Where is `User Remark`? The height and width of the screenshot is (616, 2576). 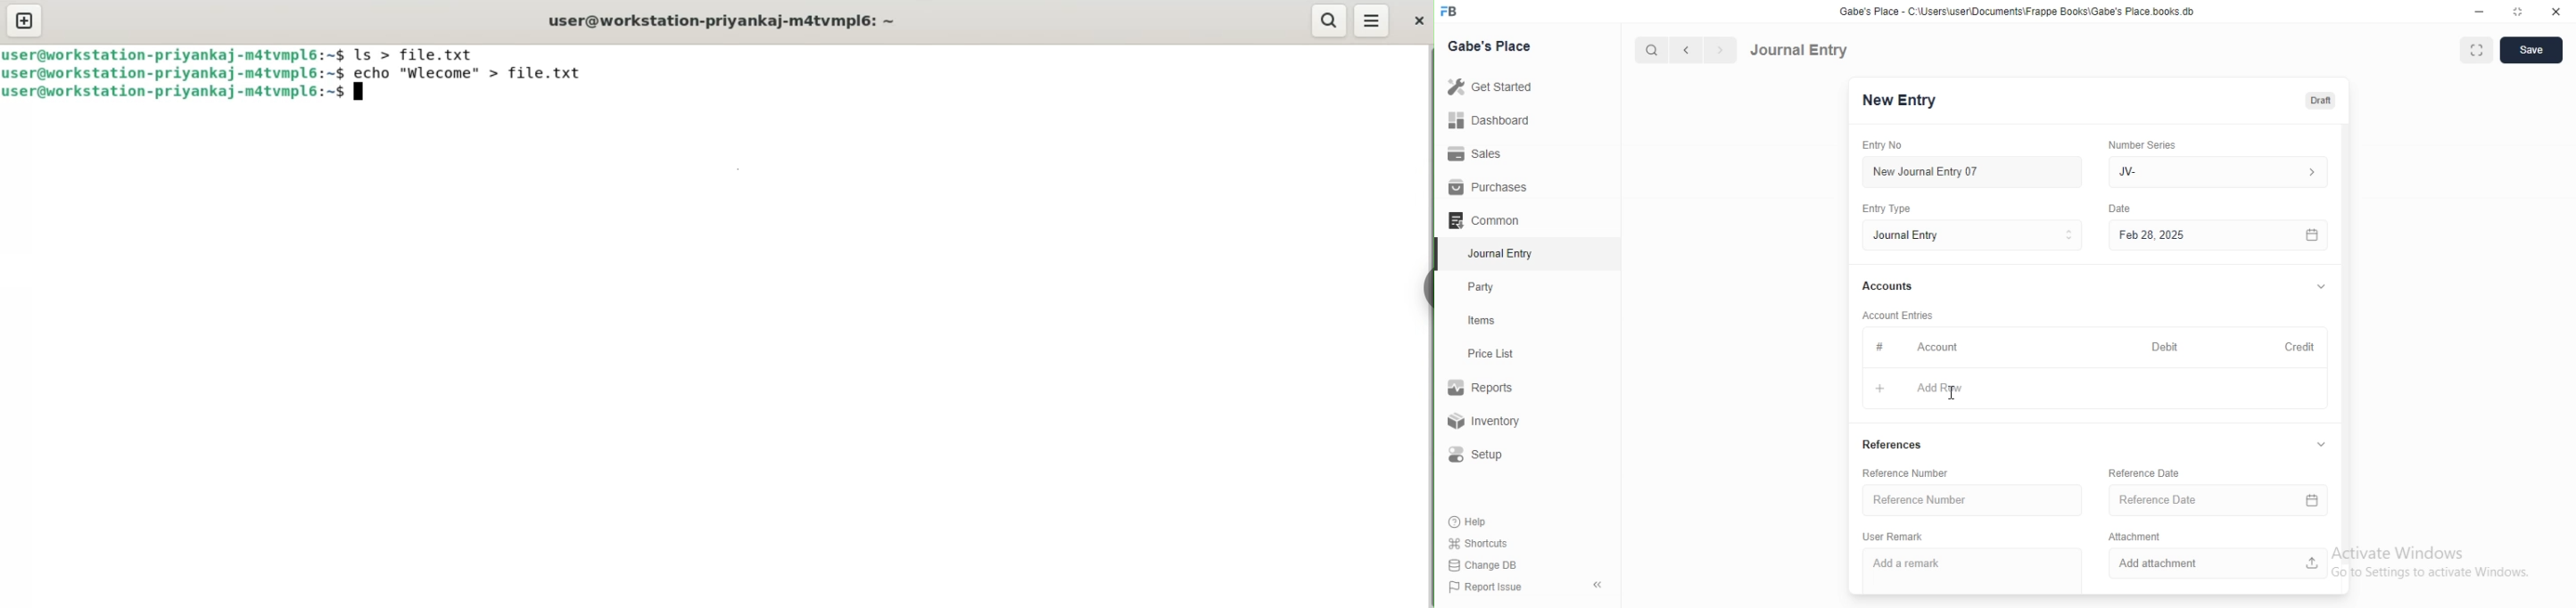
User Remark is located at coordinates (1894, 538).